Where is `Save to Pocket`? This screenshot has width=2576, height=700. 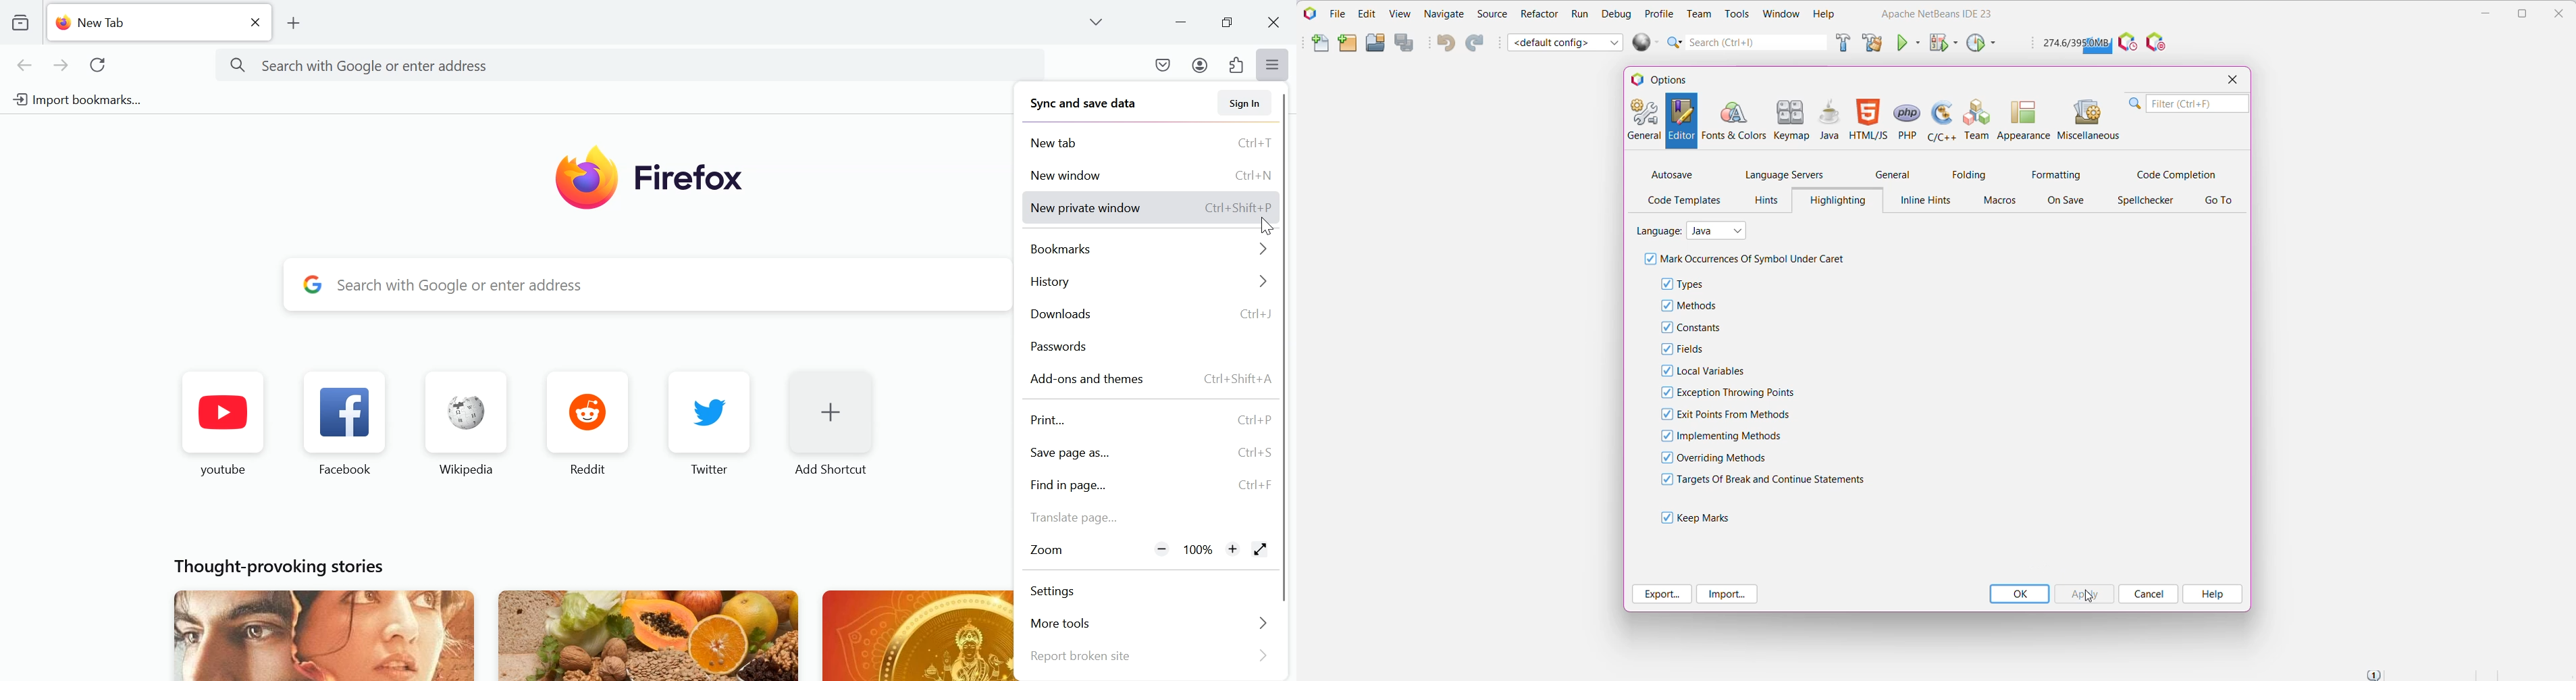 Save to Pocket is located at coordinates (1163, 66).